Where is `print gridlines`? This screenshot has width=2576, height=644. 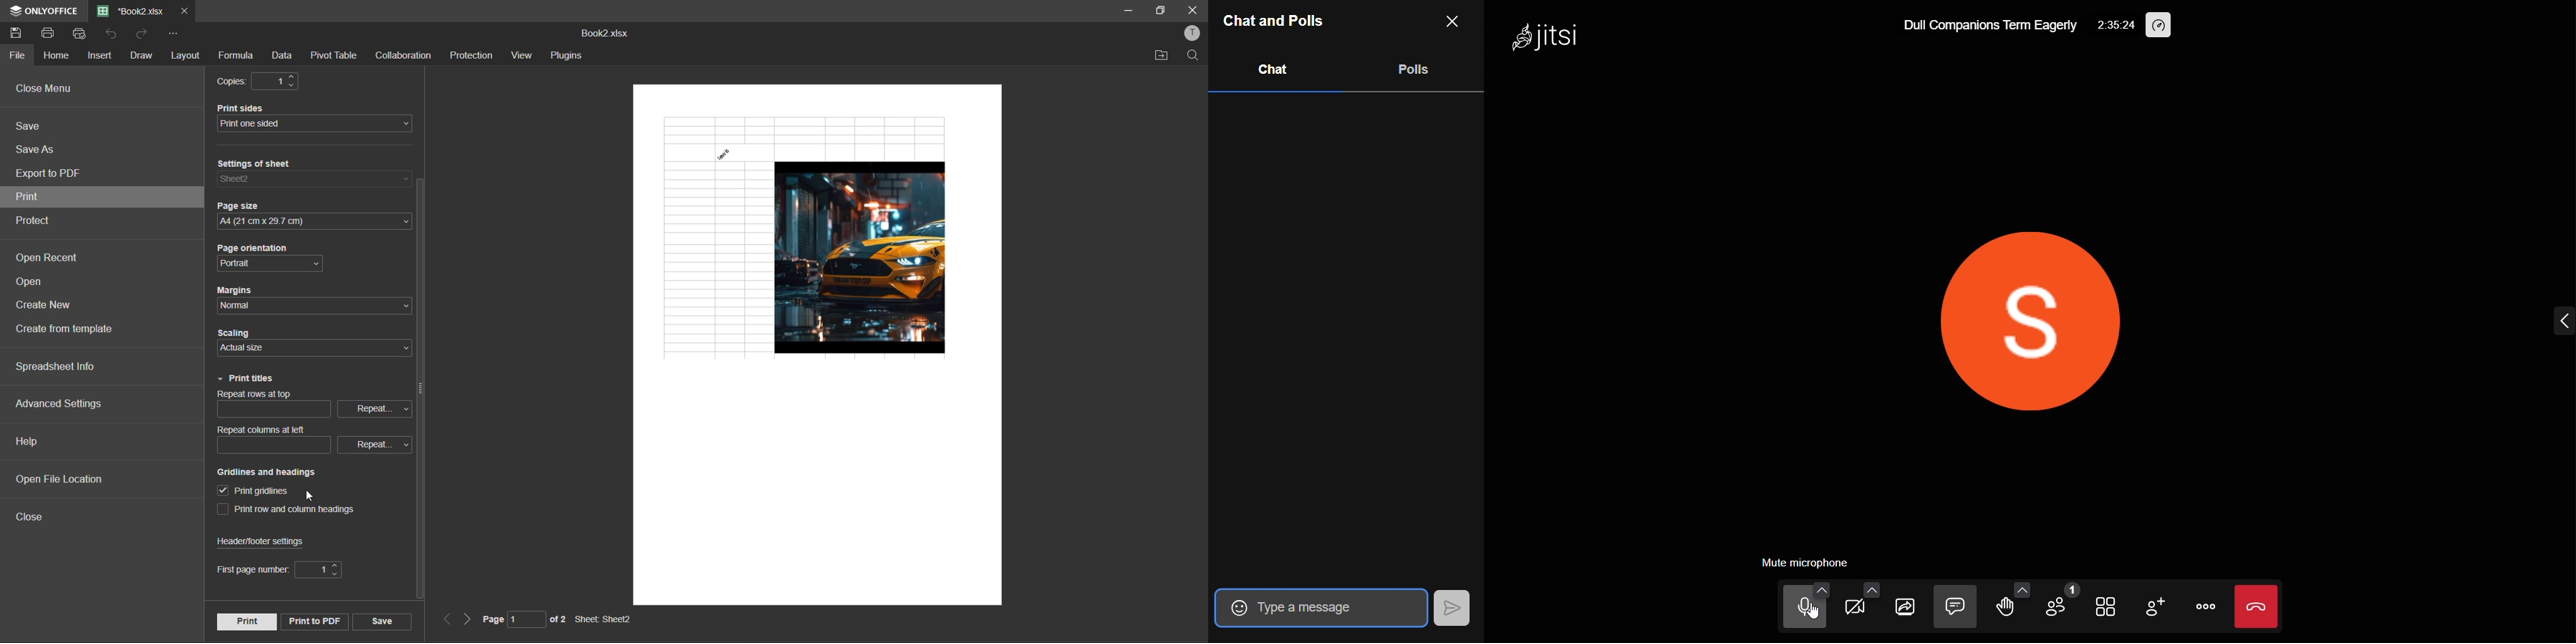 print gridlines is located at coordinates (266, 492).